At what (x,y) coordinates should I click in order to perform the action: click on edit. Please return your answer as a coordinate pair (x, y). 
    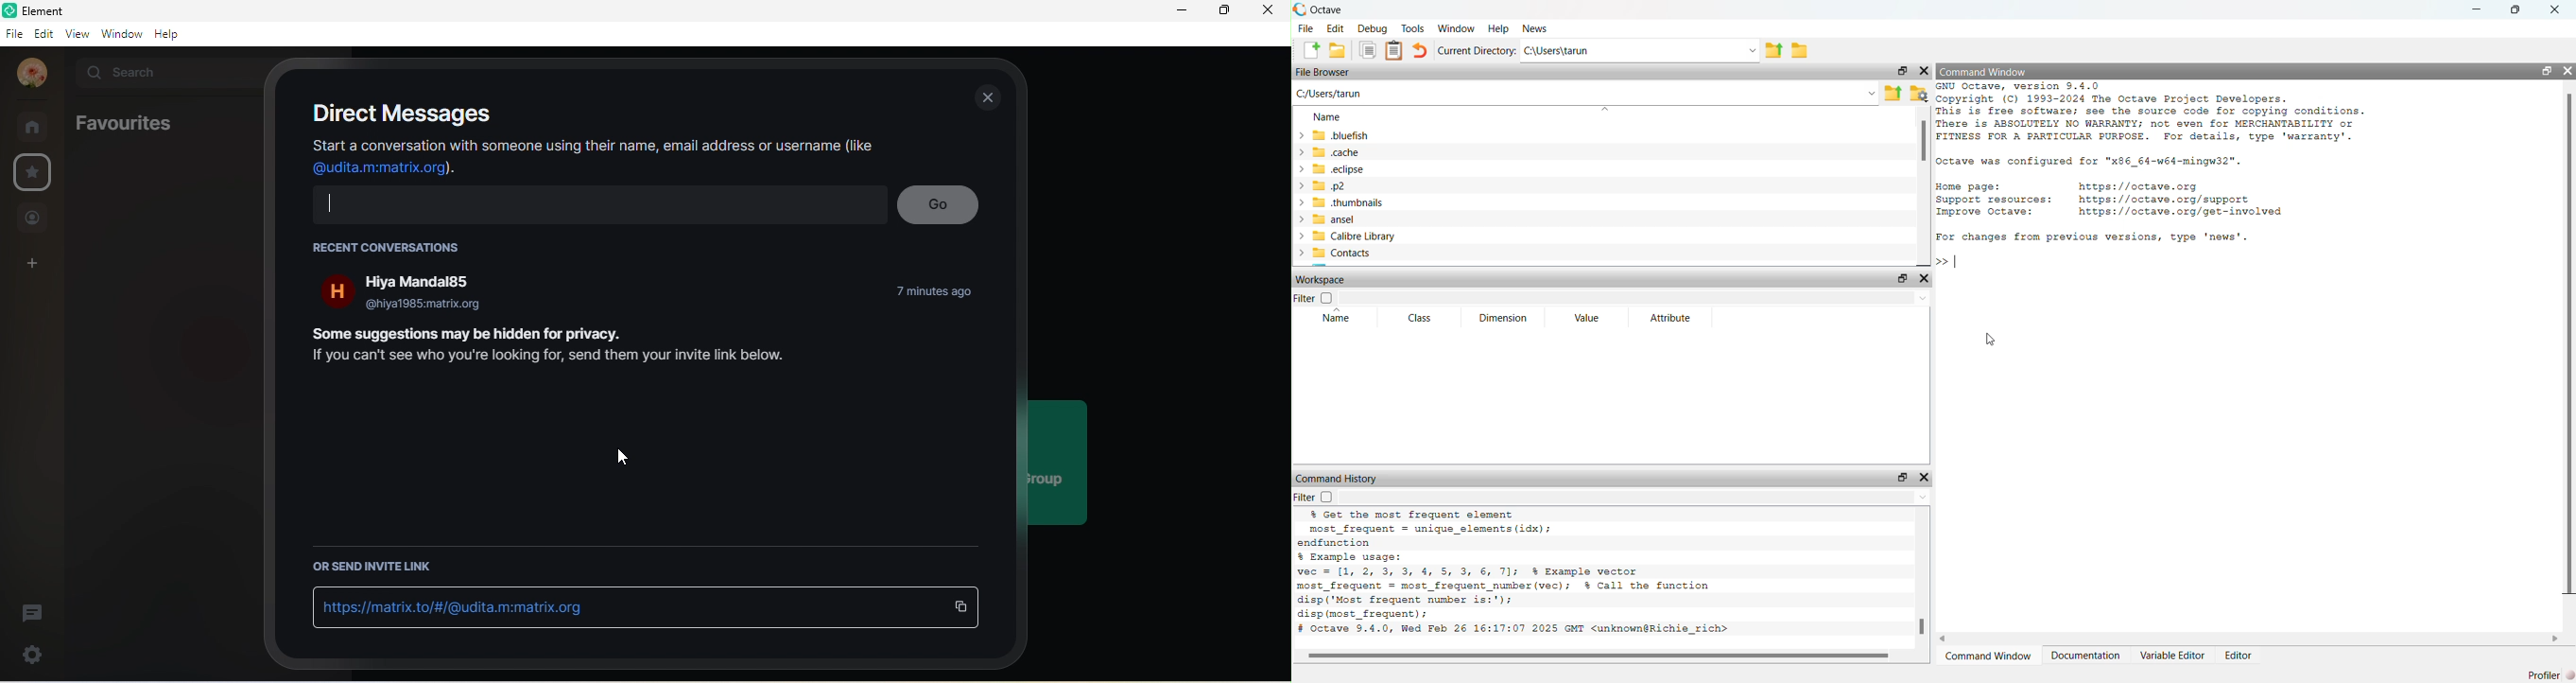
    Looking at the image, I should click on (44, 33).